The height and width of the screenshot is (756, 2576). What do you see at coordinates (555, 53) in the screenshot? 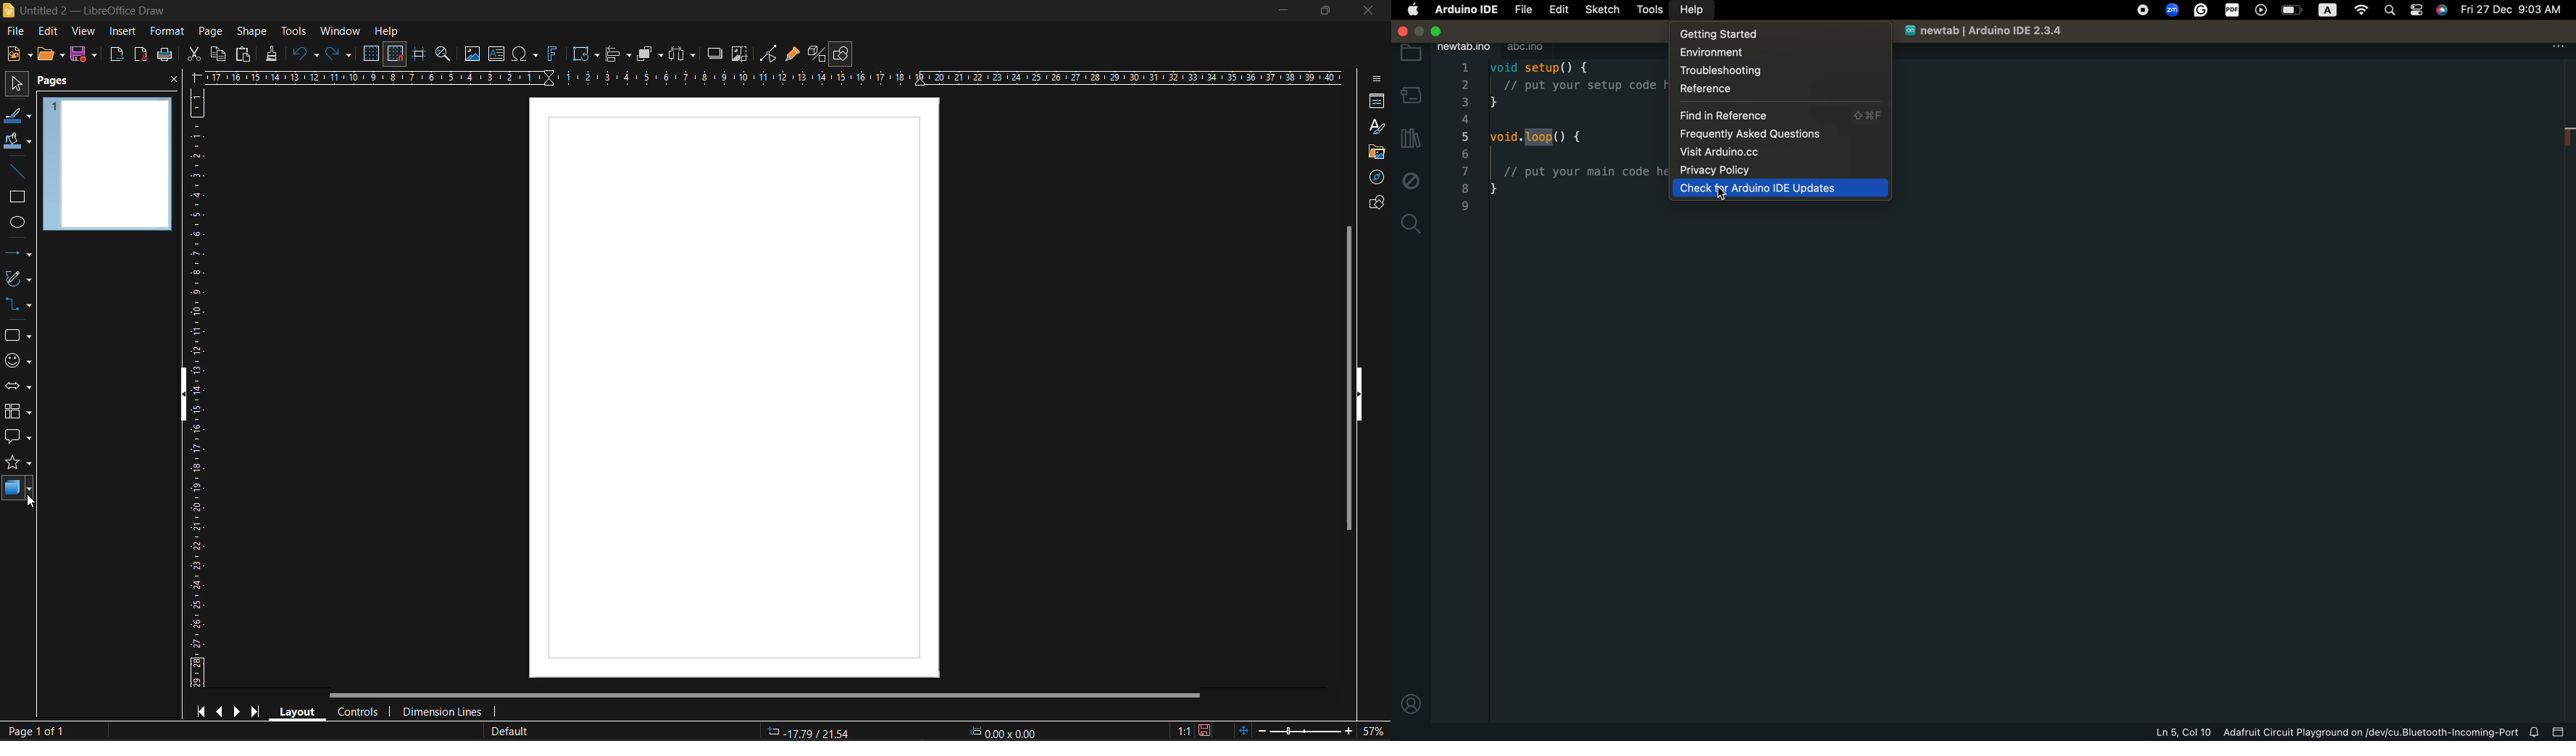
I see `fontwork` at bounding box center [555, 53].